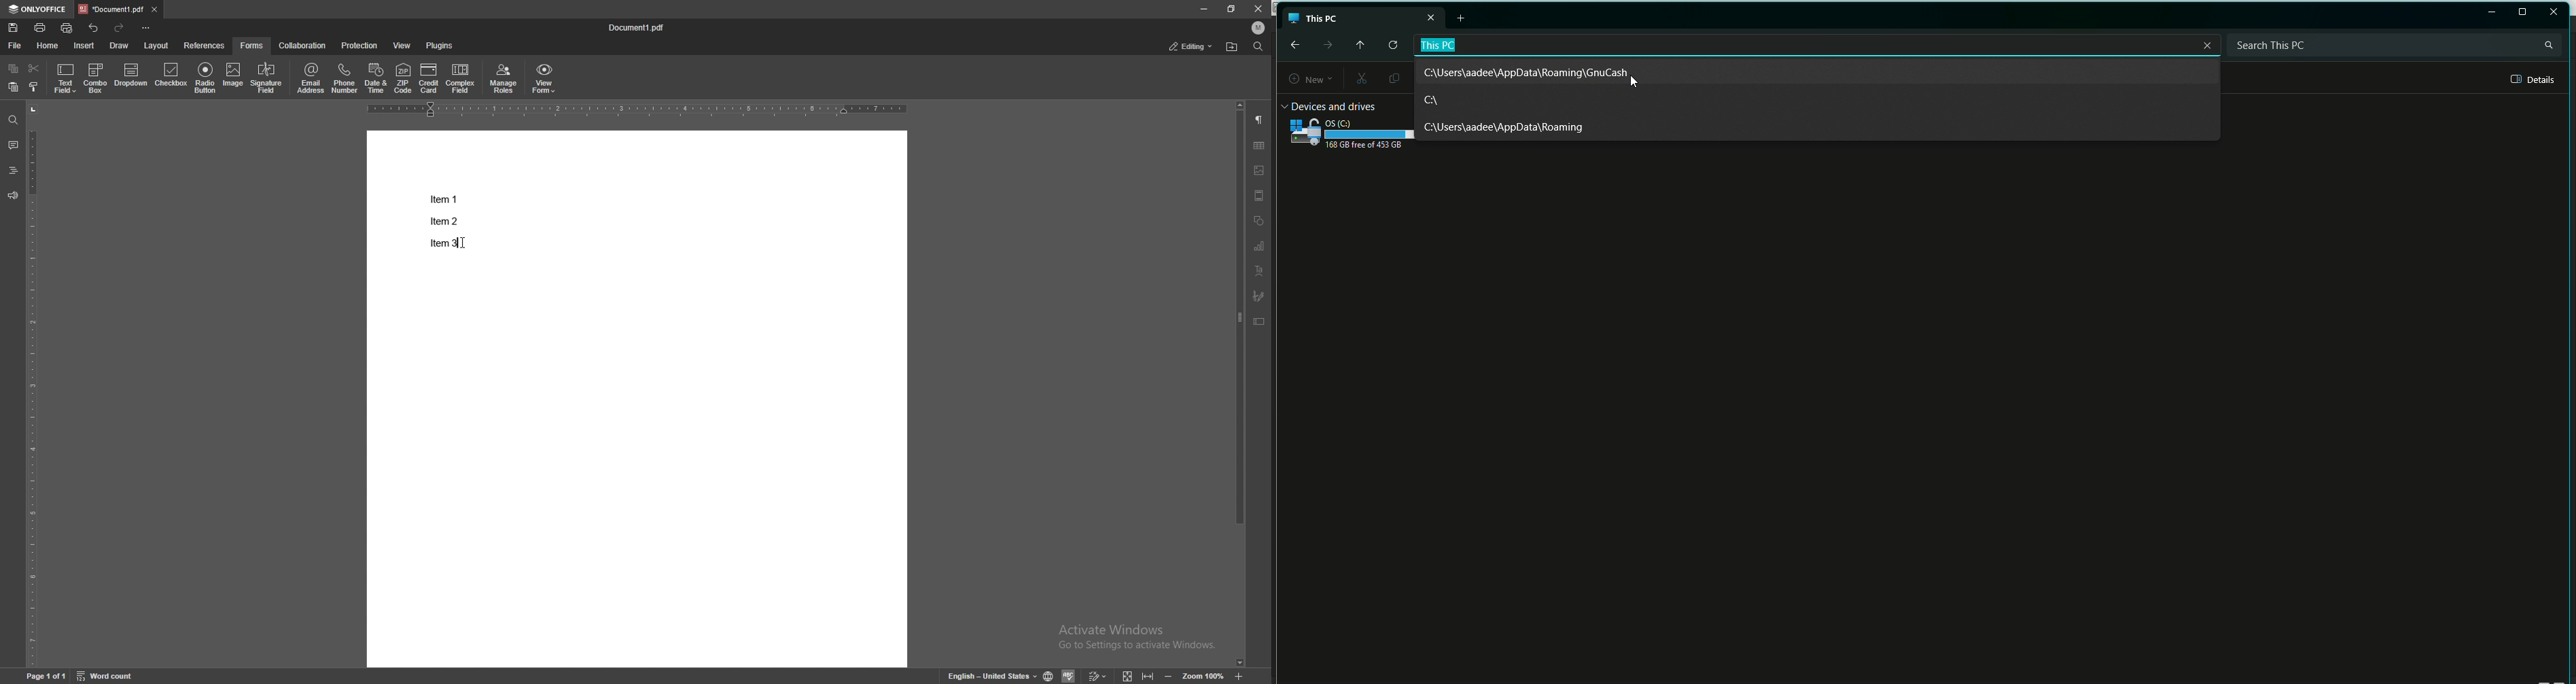  Describe the element at coordinates (2522, 12) in the screenshot. I see `Restore` at that location.